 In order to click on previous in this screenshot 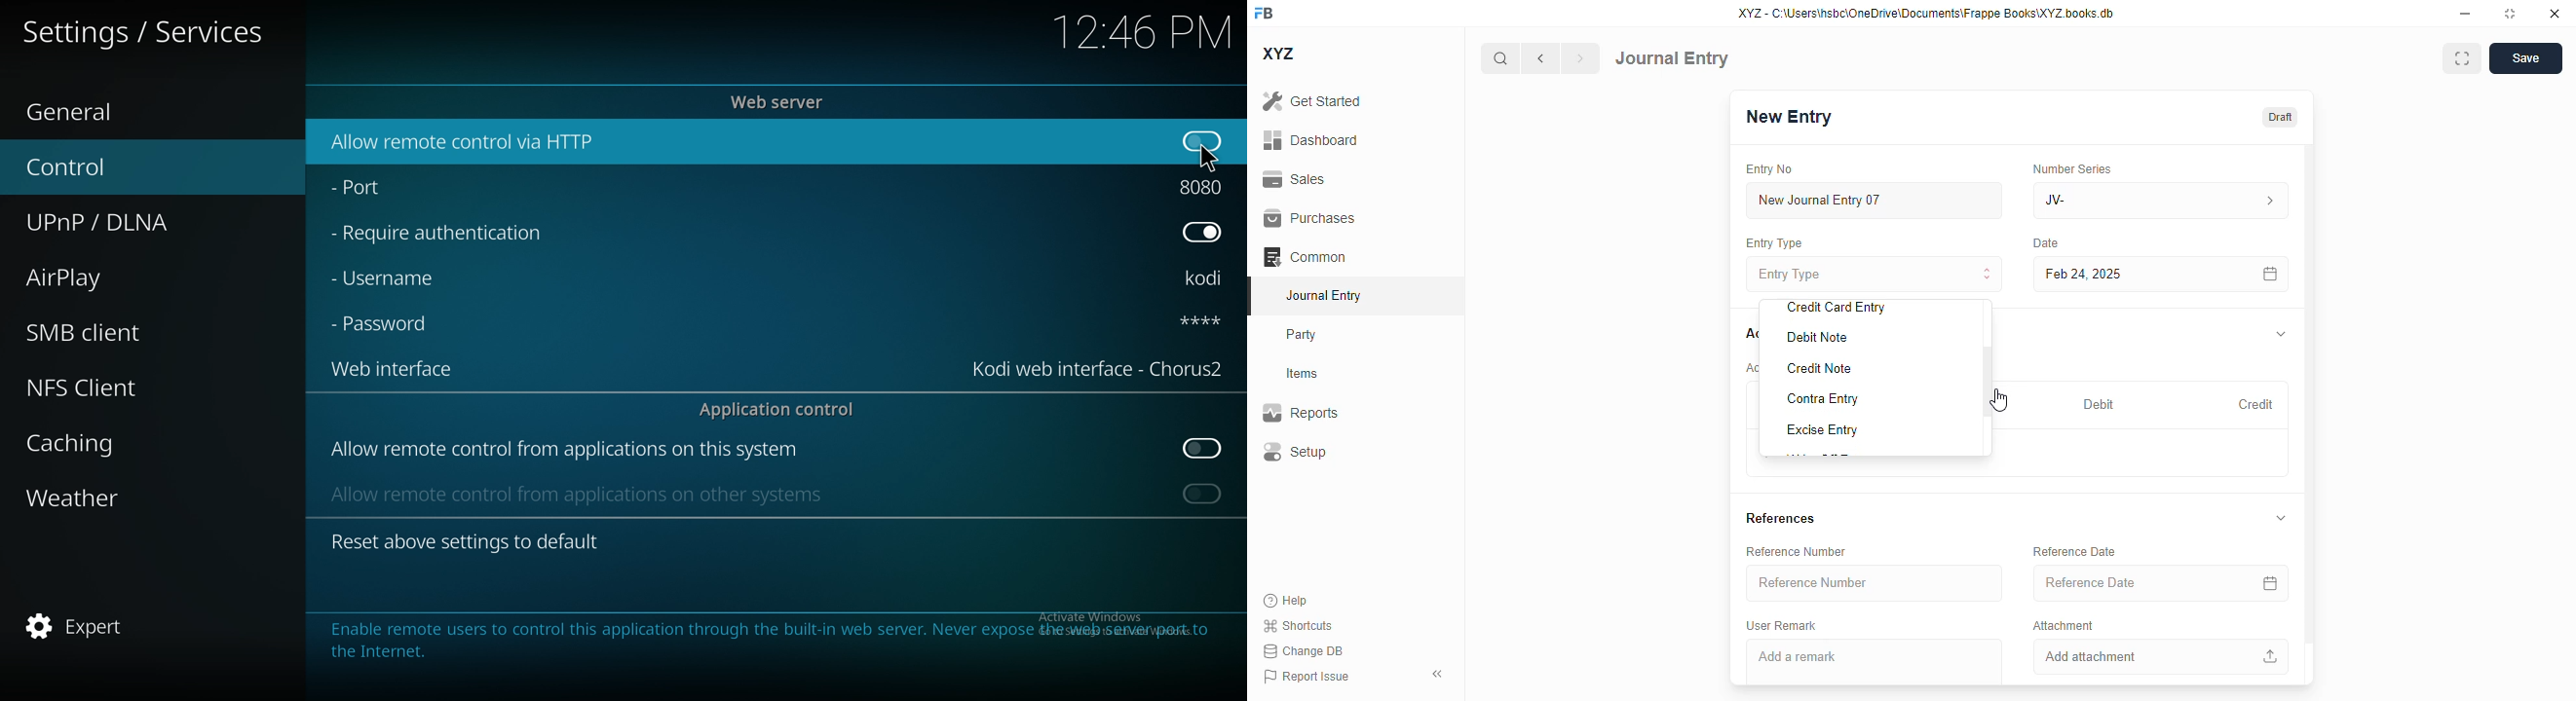, I will do `click(1540, 58)`.